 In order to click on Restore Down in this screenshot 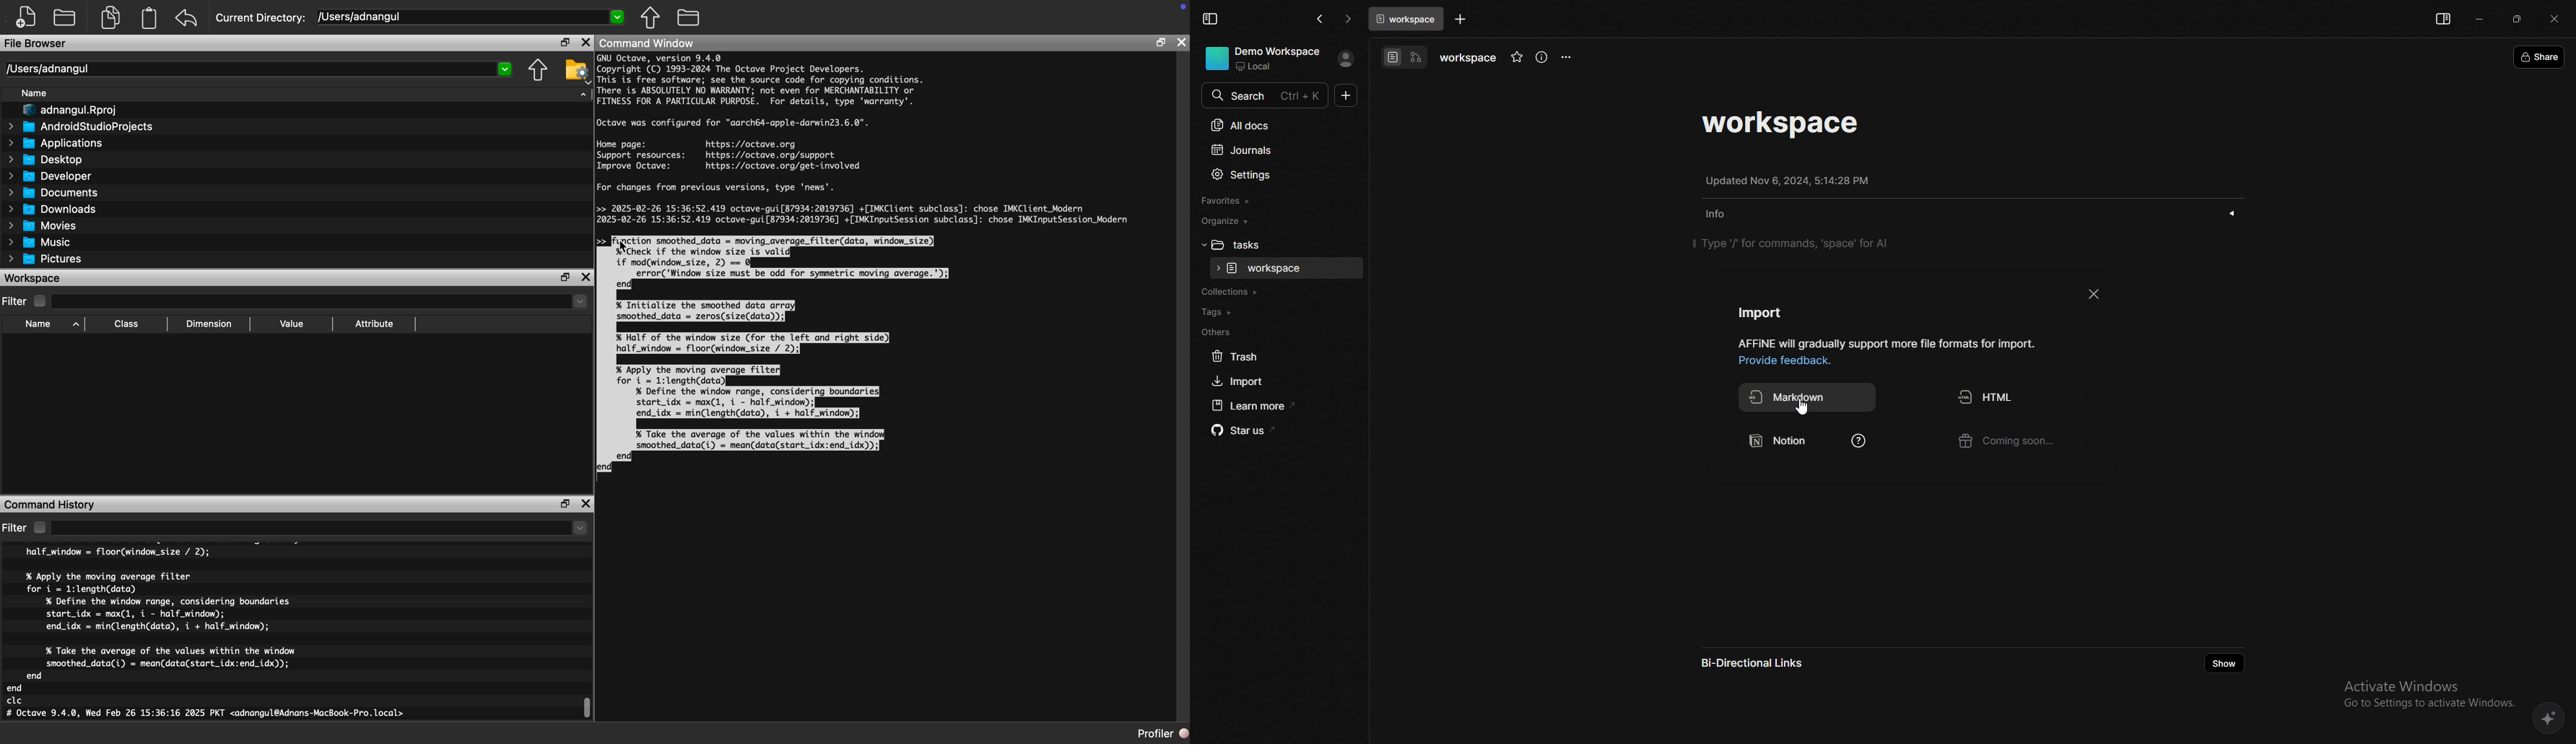, I will do `click(1160, 43)`.